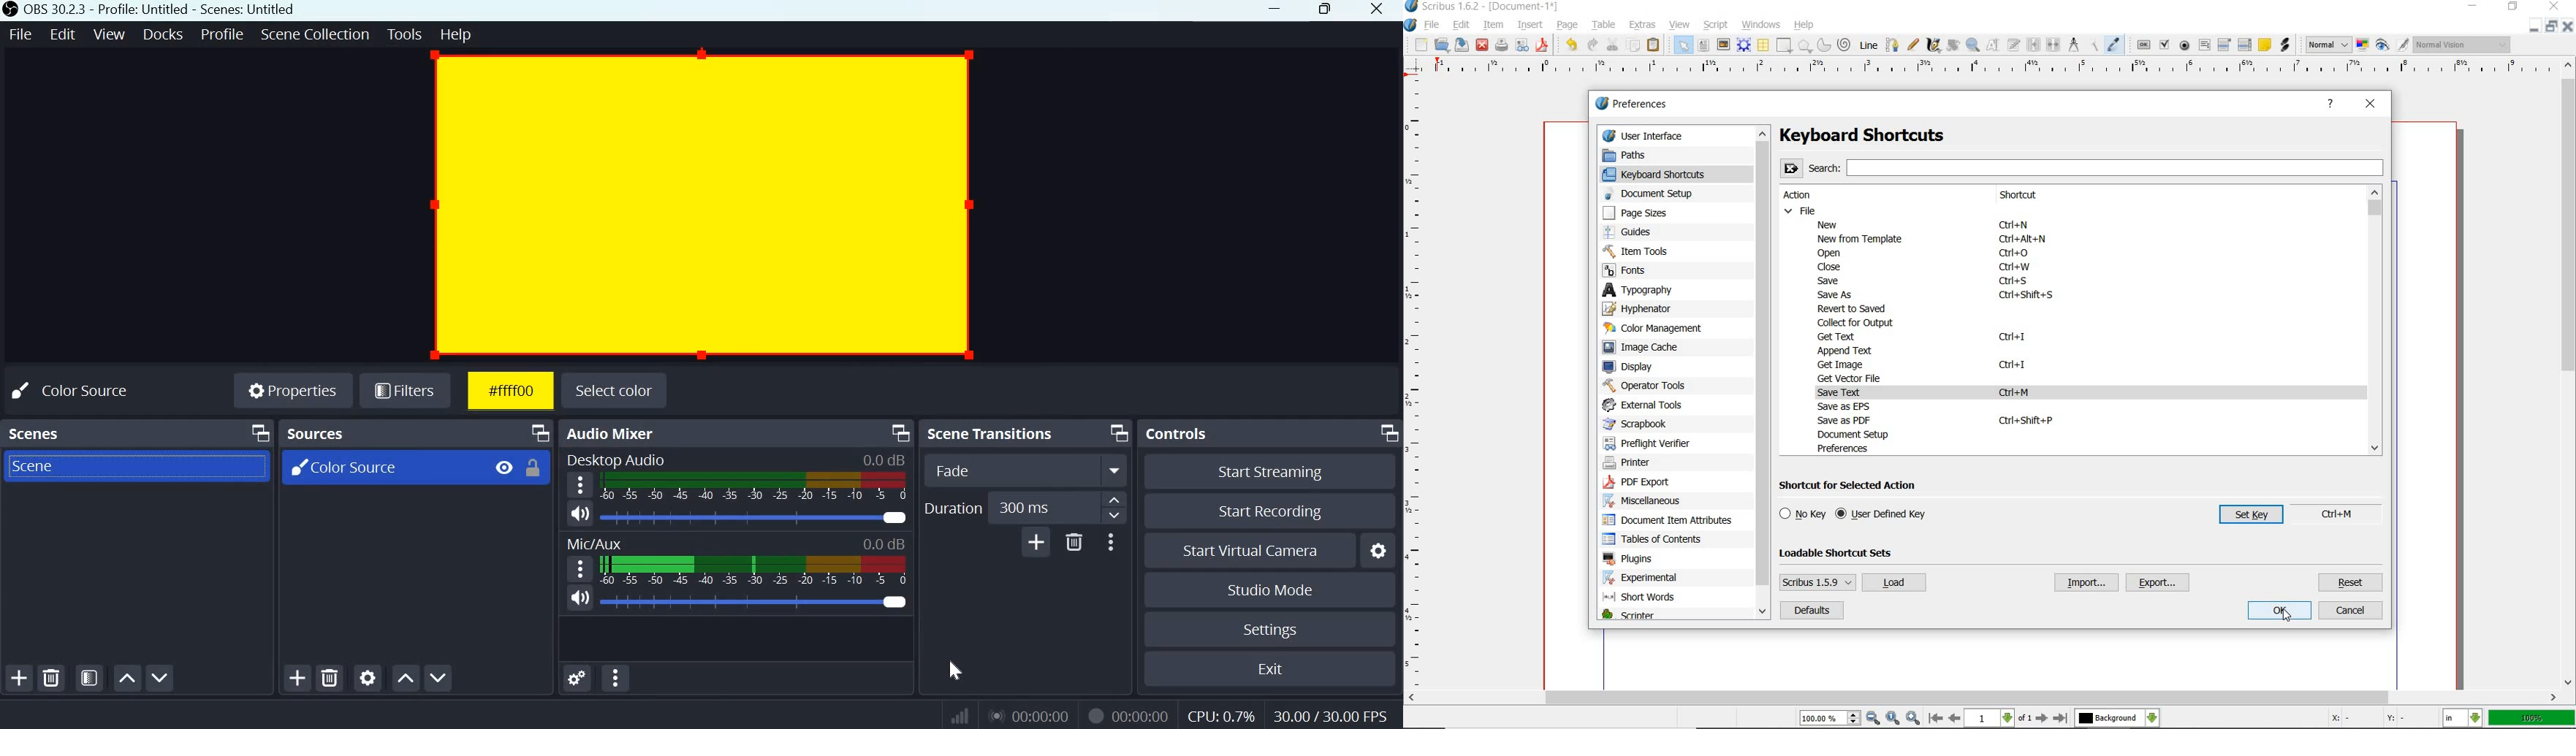 This screenshot has height=756, width=2576. Describe the element at coordinates (1380, 551) in the screenshot. I see `Configure virtual camers` at that location.